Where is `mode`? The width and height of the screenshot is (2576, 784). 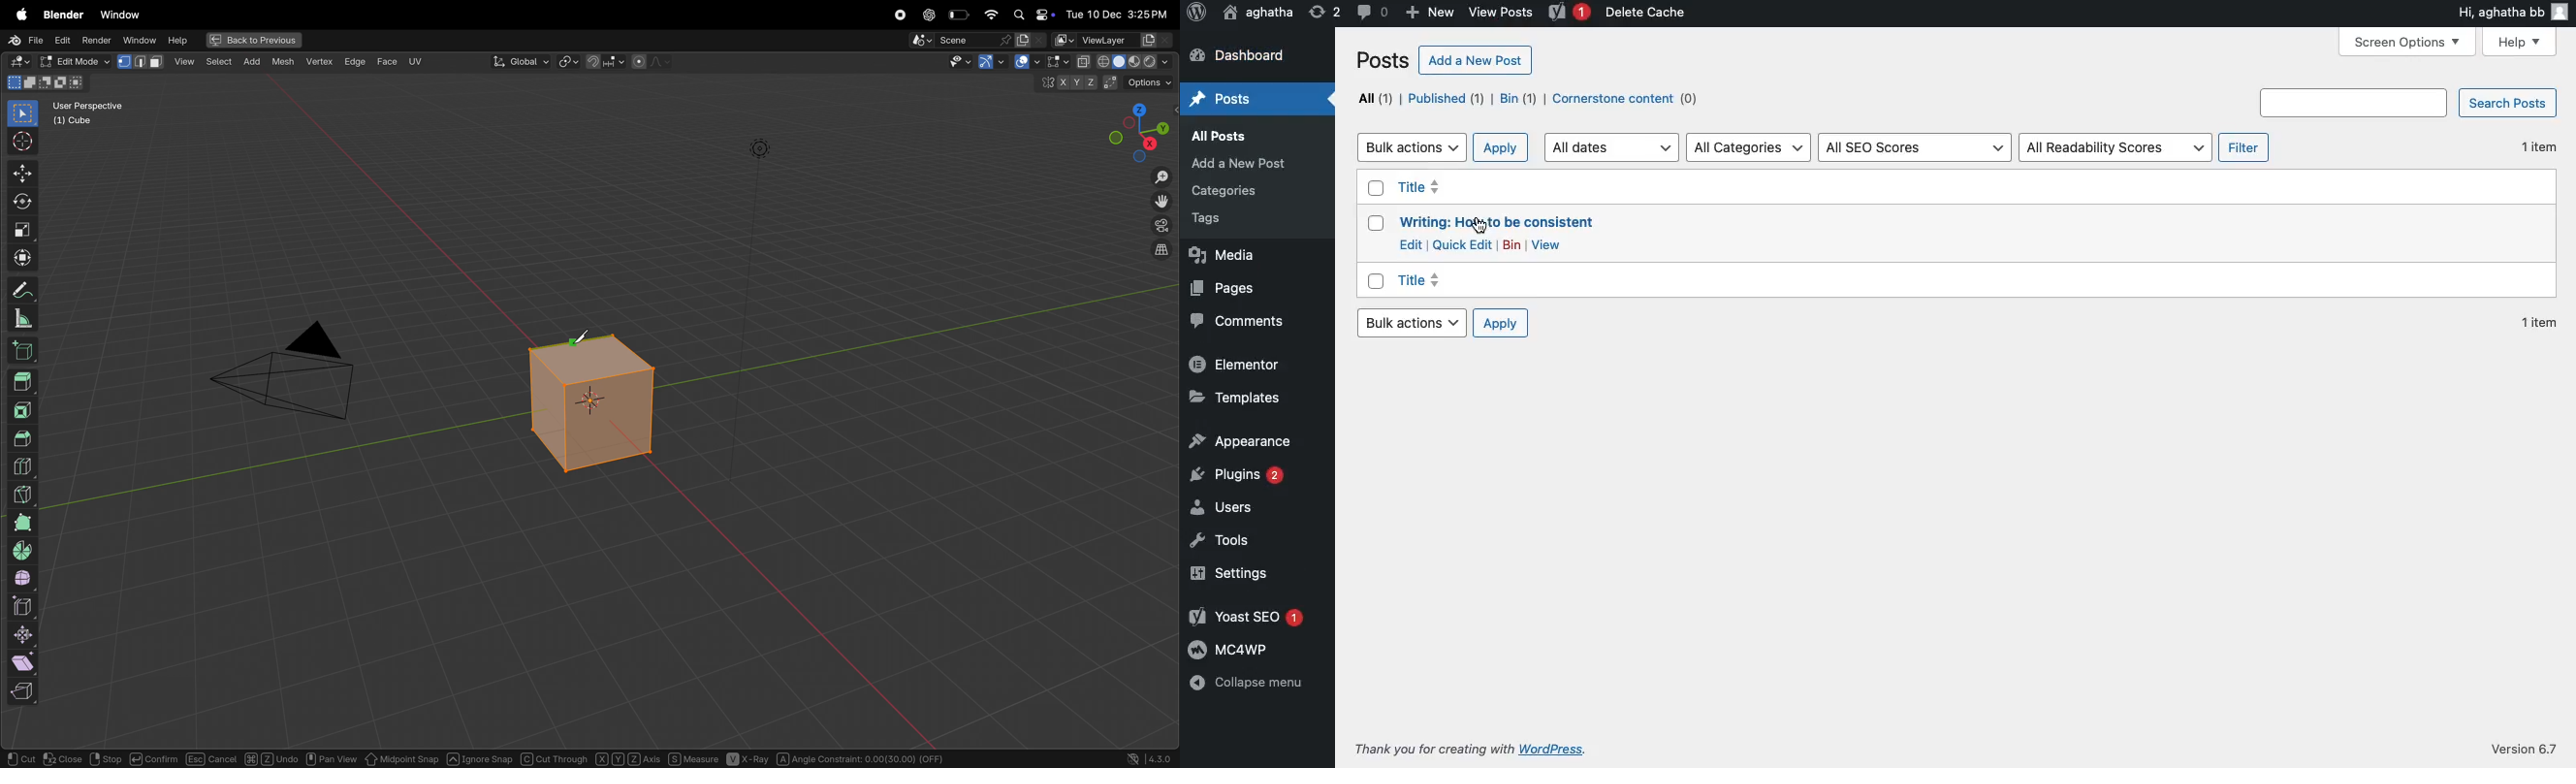 mode is located at coordinates (47, 83).